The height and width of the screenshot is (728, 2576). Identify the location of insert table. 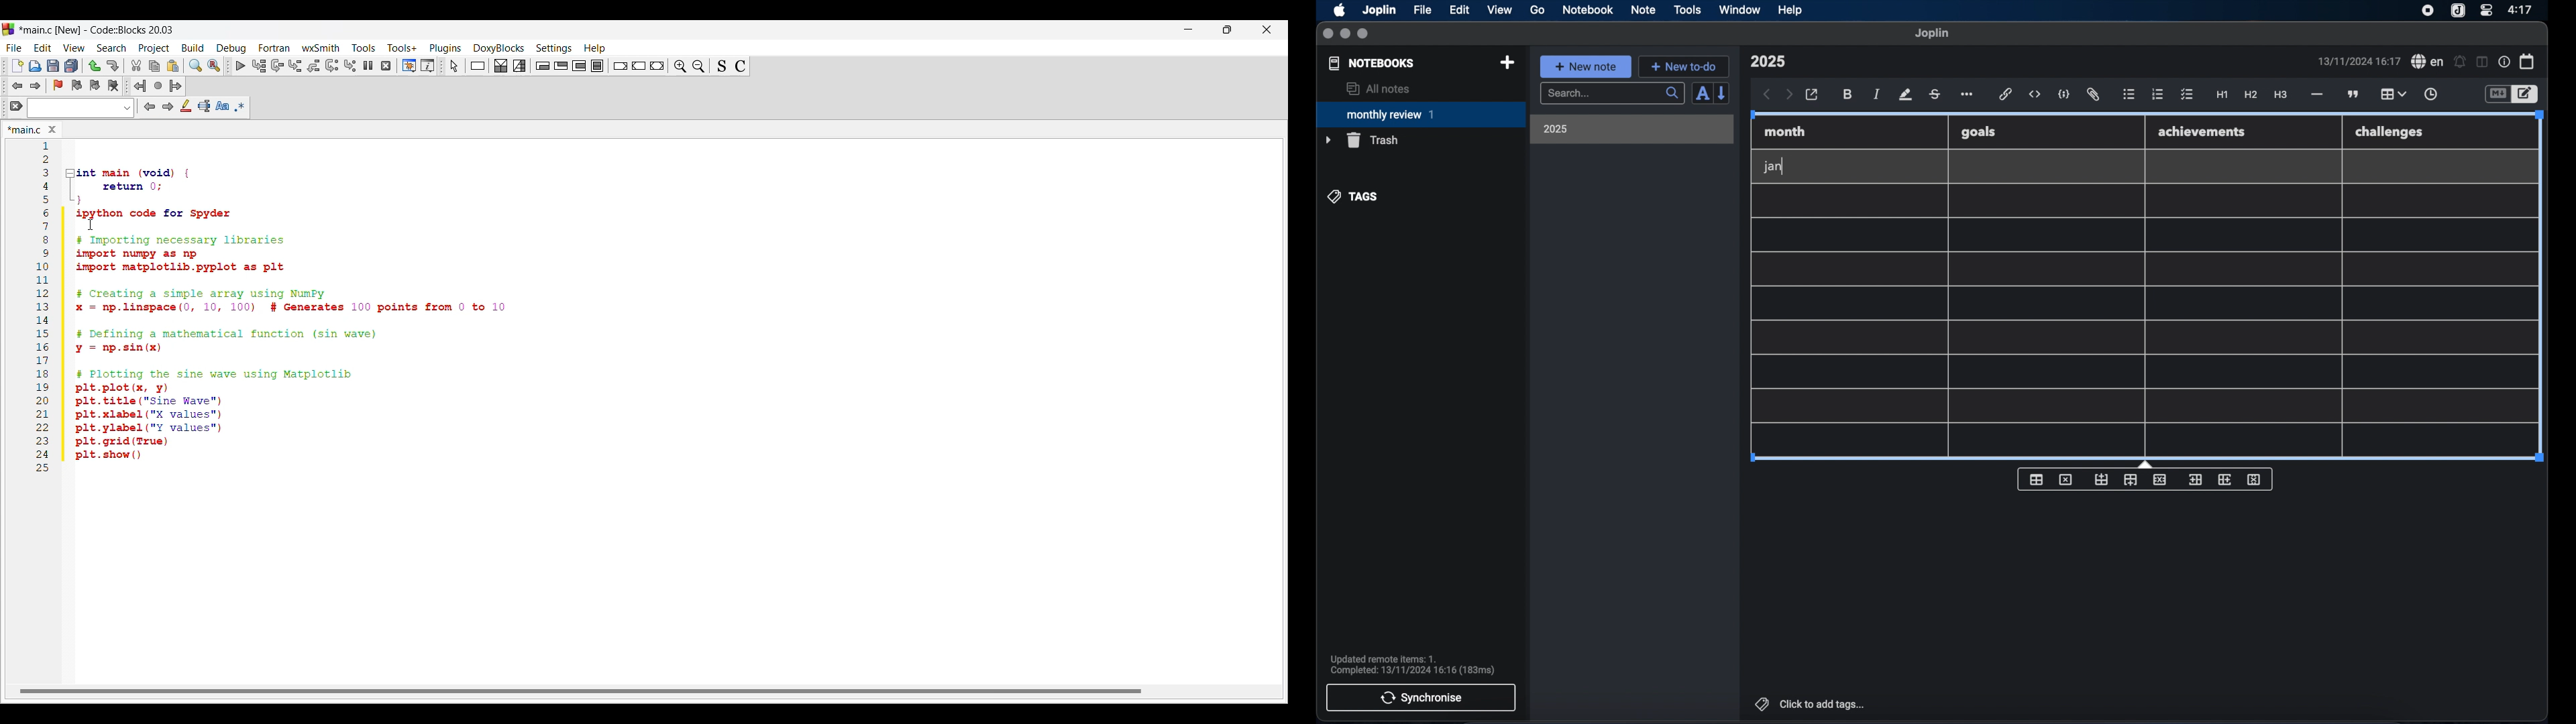
(2036, 479).